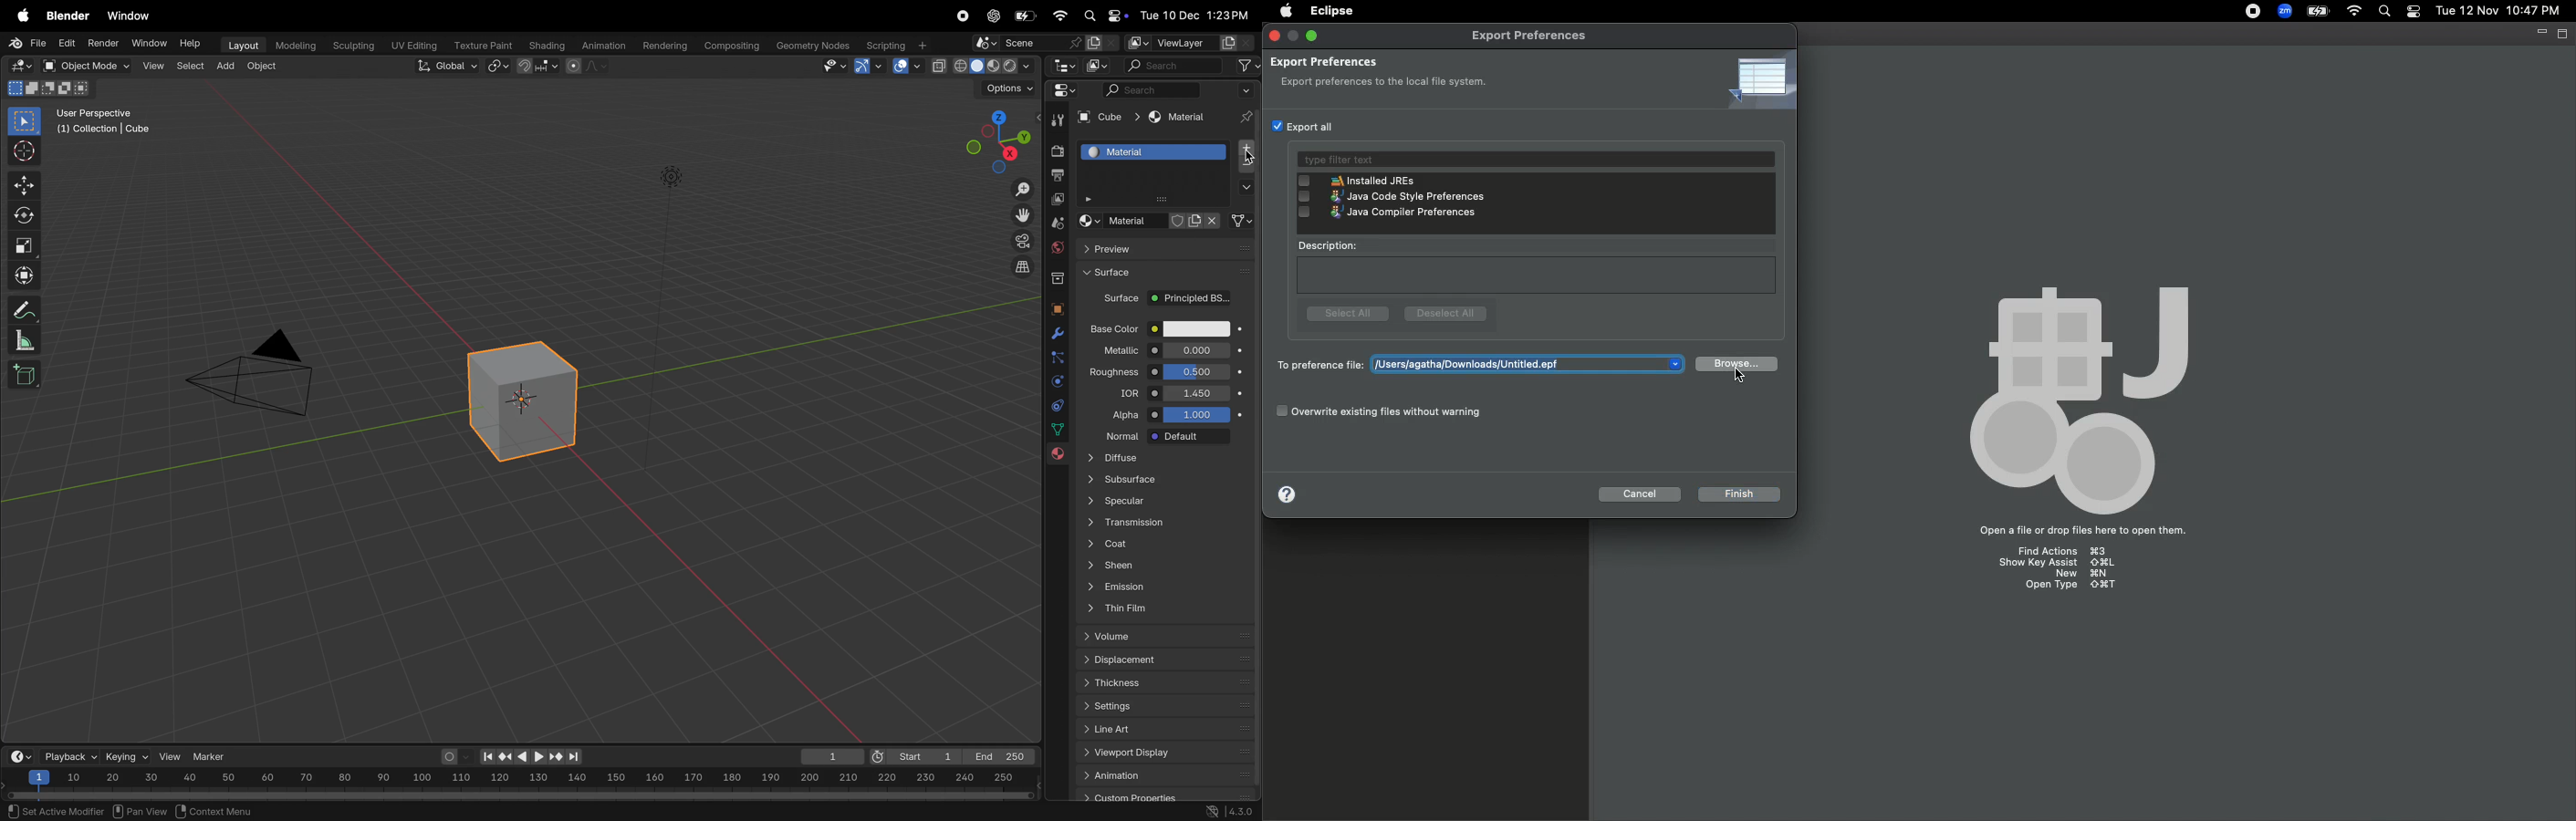 The image size is (2576, 840). I want to click on Window, so click(149, 43).